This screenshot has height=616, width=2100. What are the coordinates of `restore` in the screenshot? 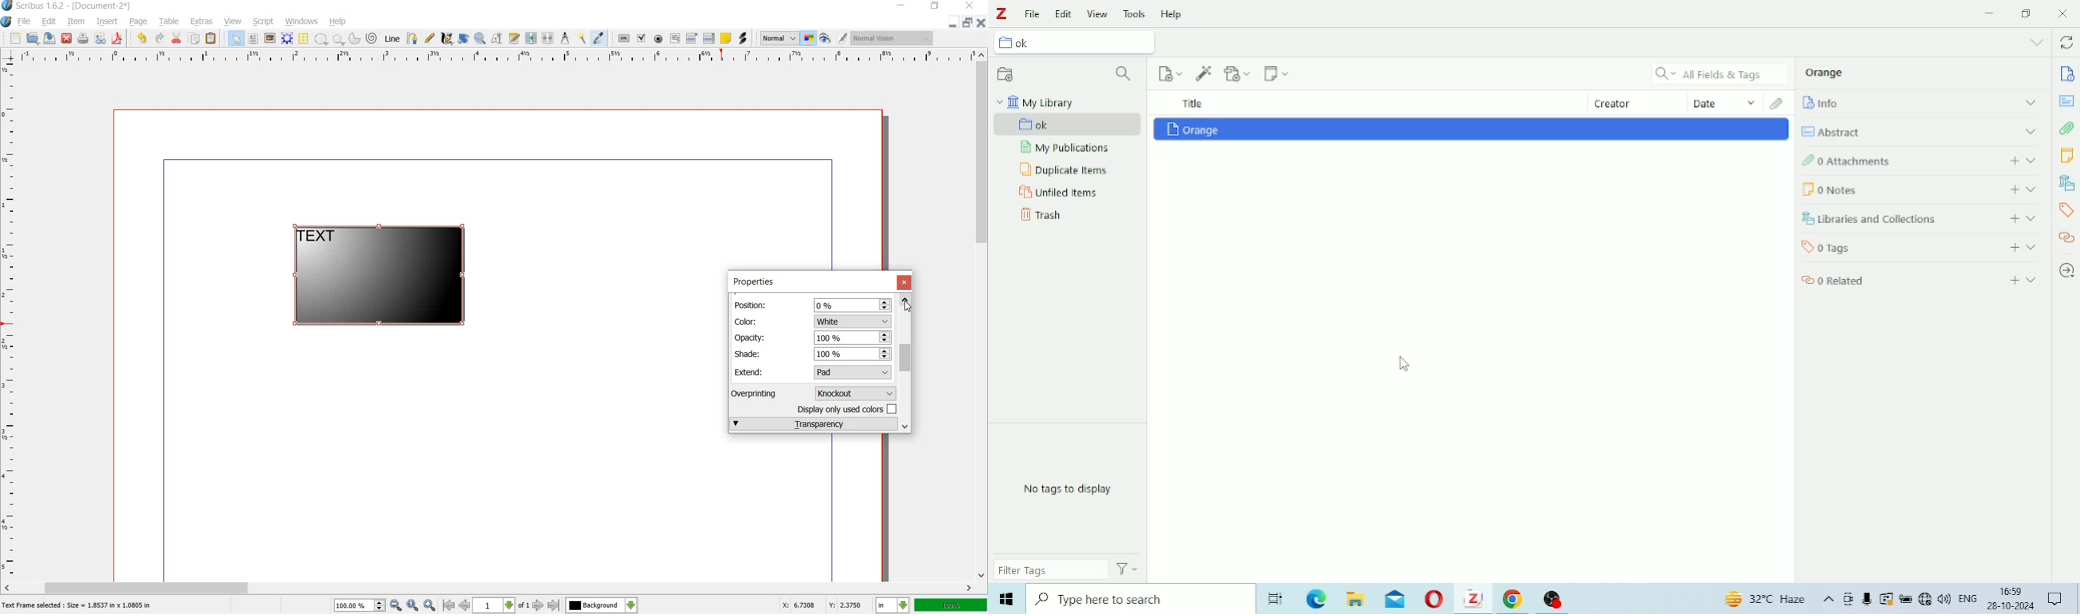 It's located at (967, 24).